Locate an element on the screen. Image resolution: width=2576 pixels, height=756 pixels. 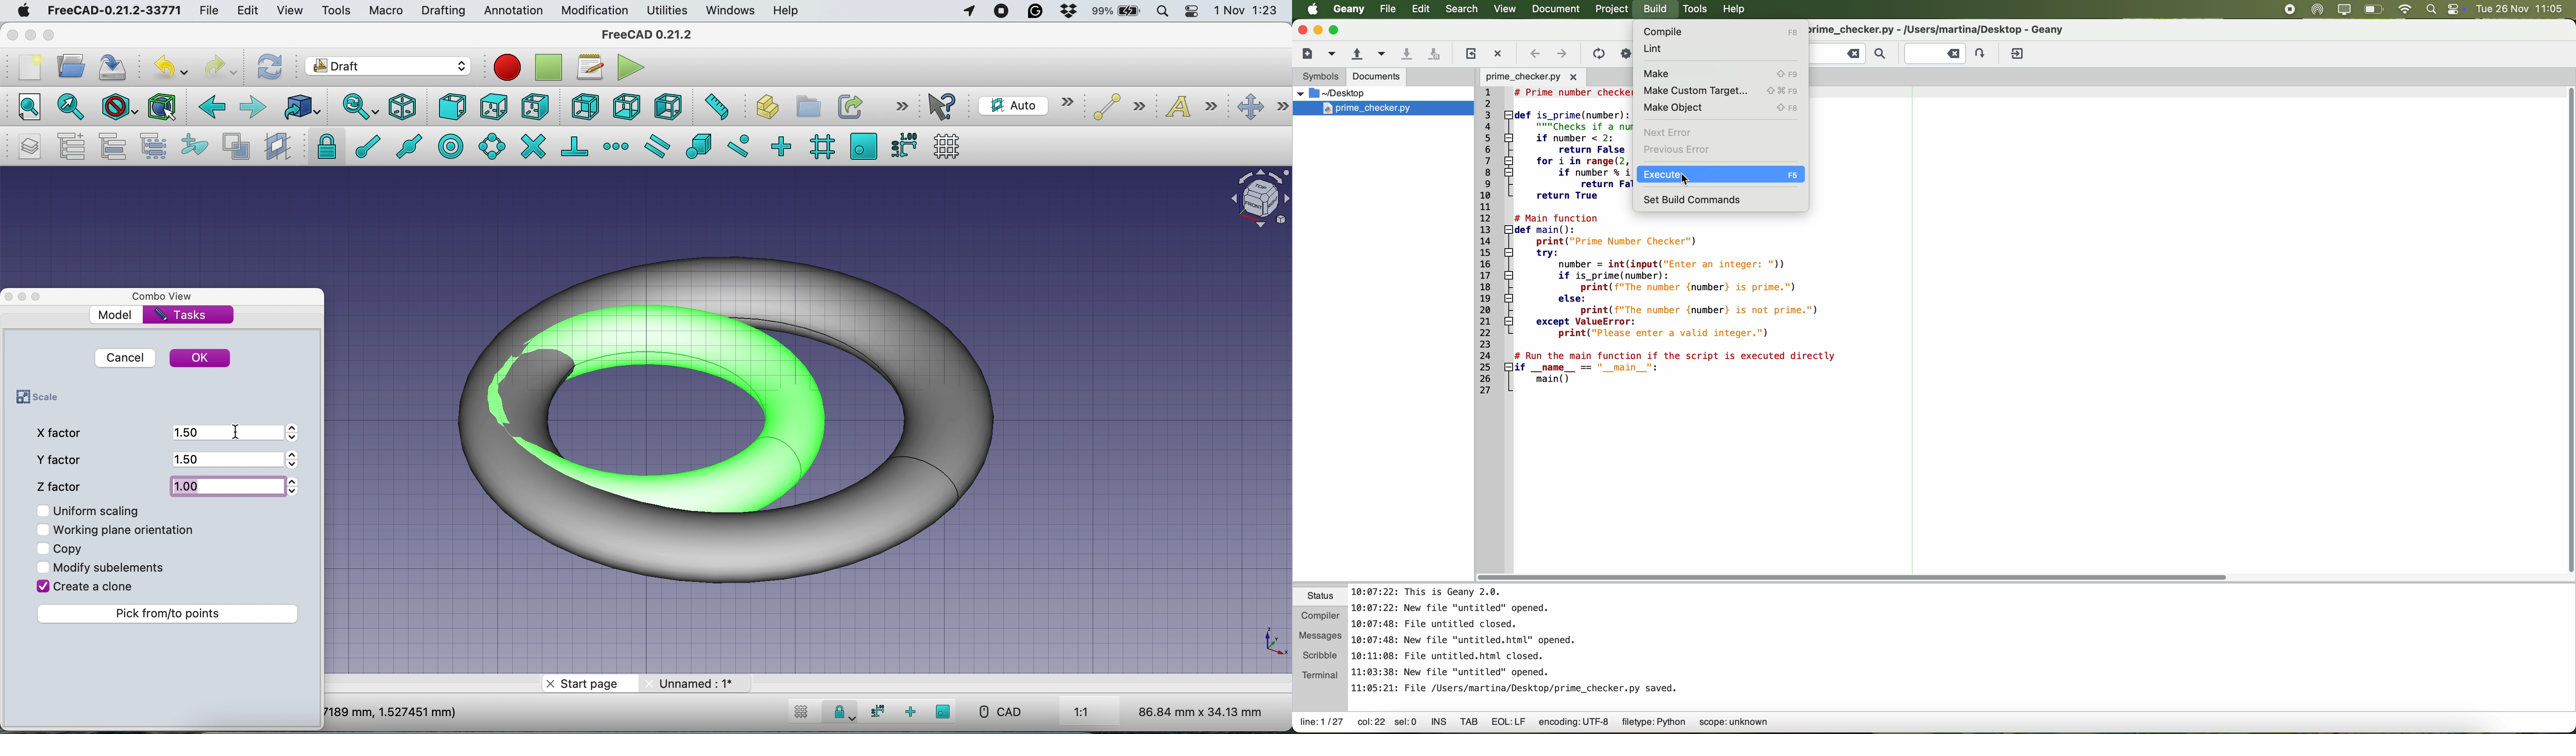
add to construction group is located at coordinates (191, 146).